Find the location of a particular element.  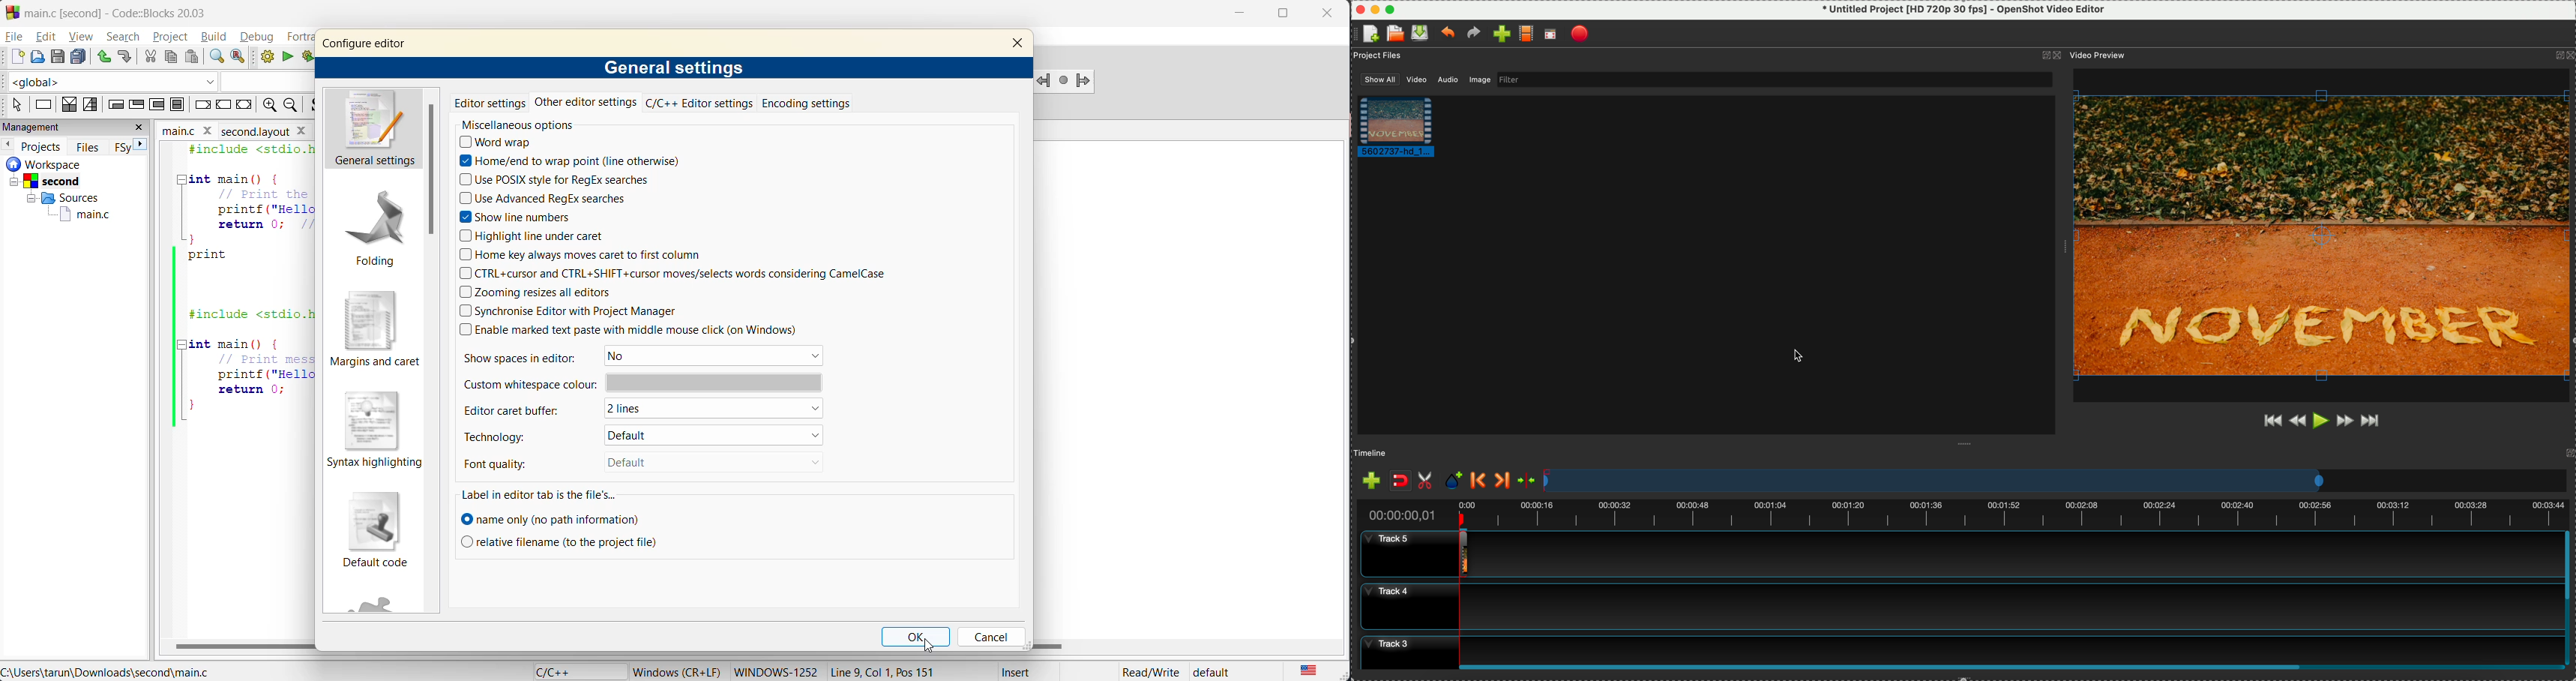

Window Expanding is located at coordinates (1968, 444).